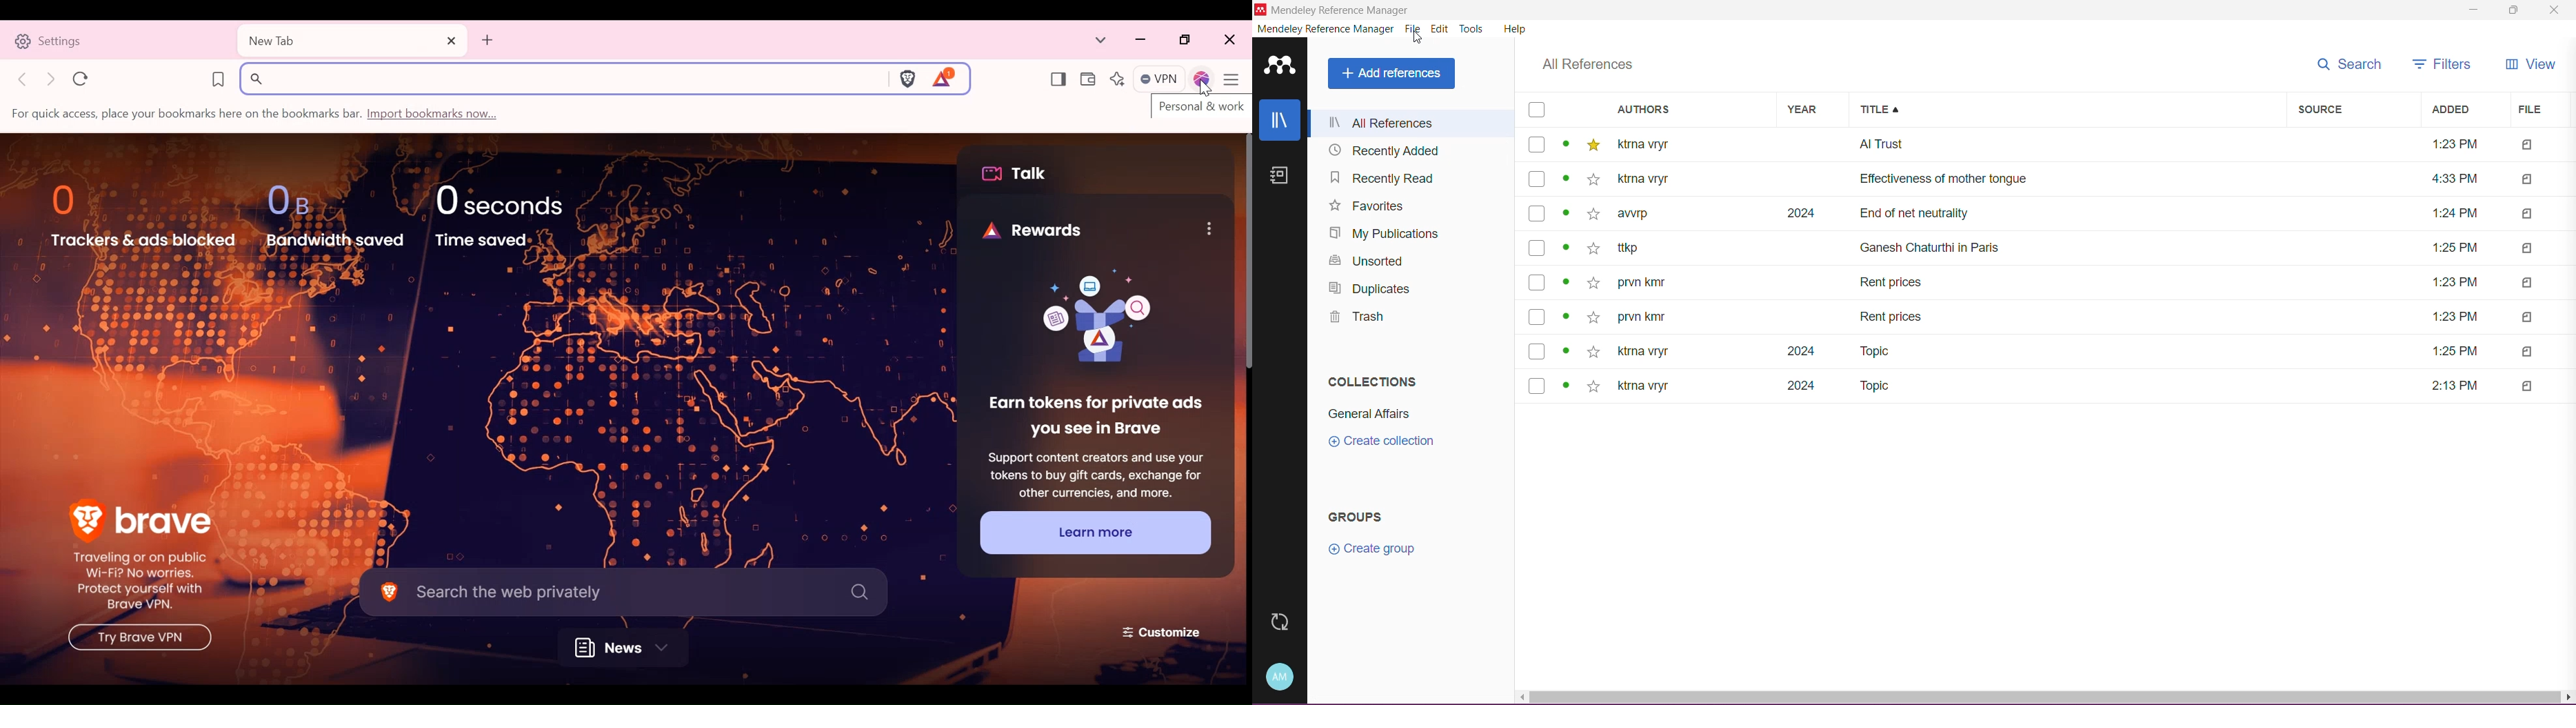 The image size is (2576, 728). I want to click on prvn kmr Rent prices 1:23 PM, so click(2049, 319).